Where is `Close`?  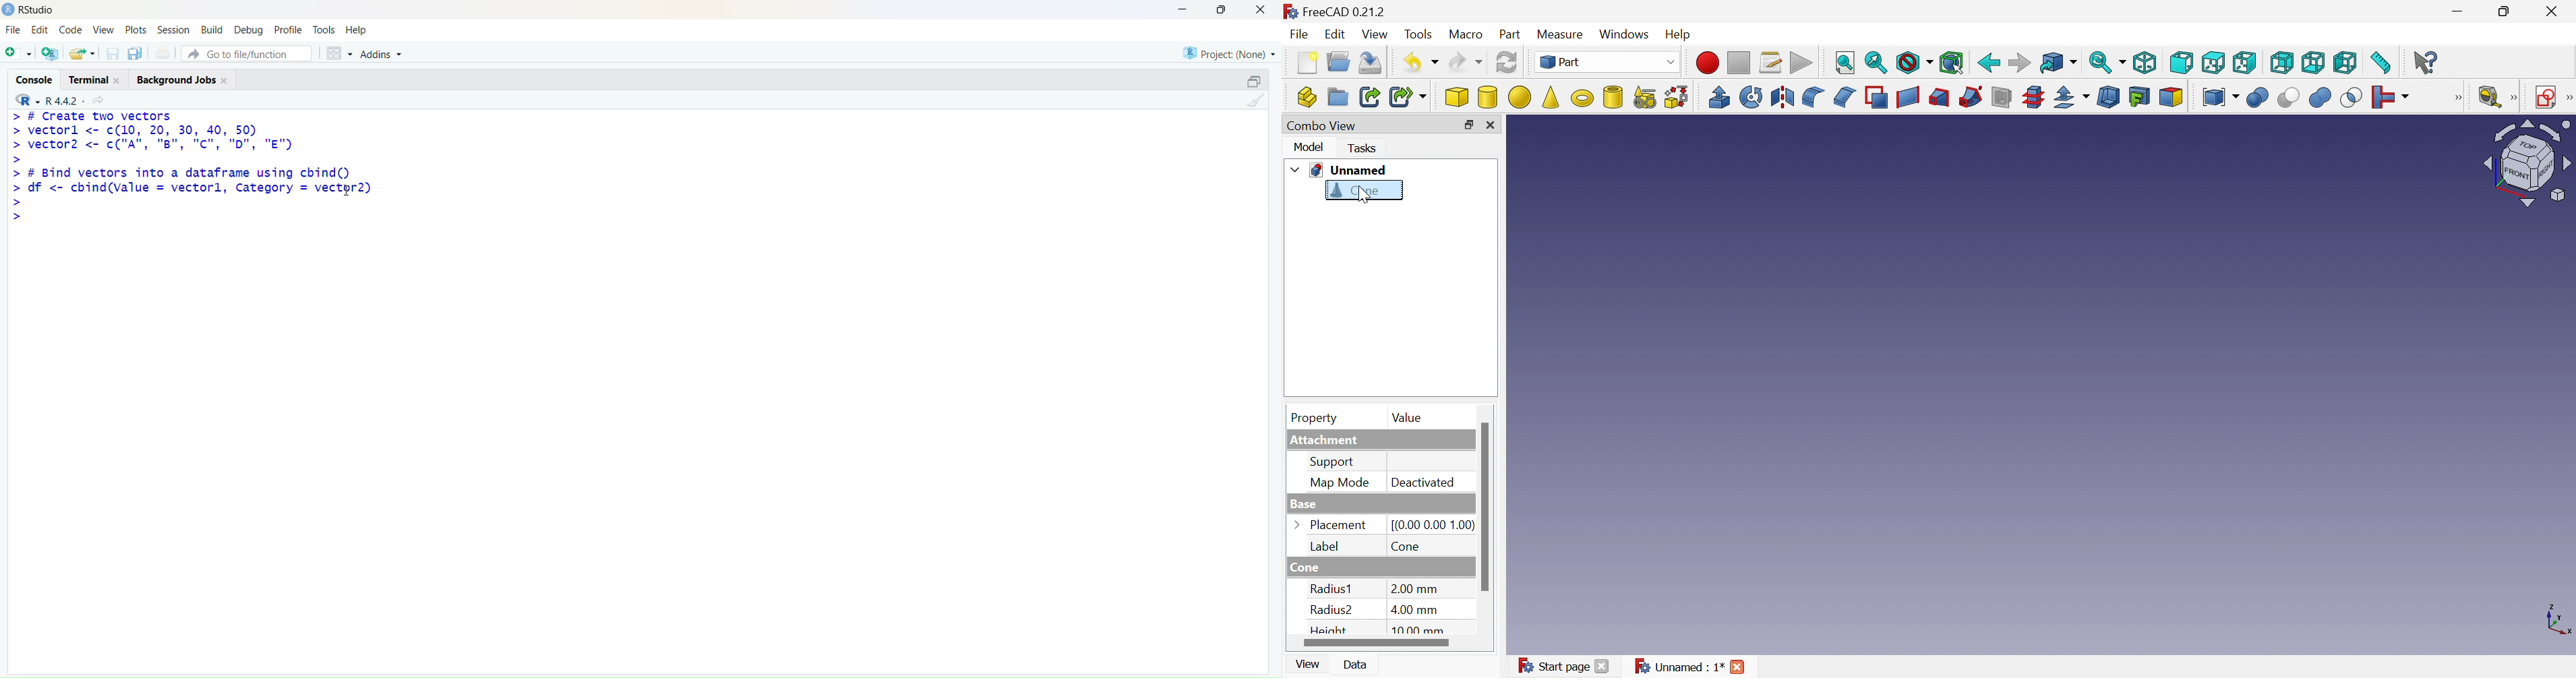 Close is located at coordinates (1493, 125).